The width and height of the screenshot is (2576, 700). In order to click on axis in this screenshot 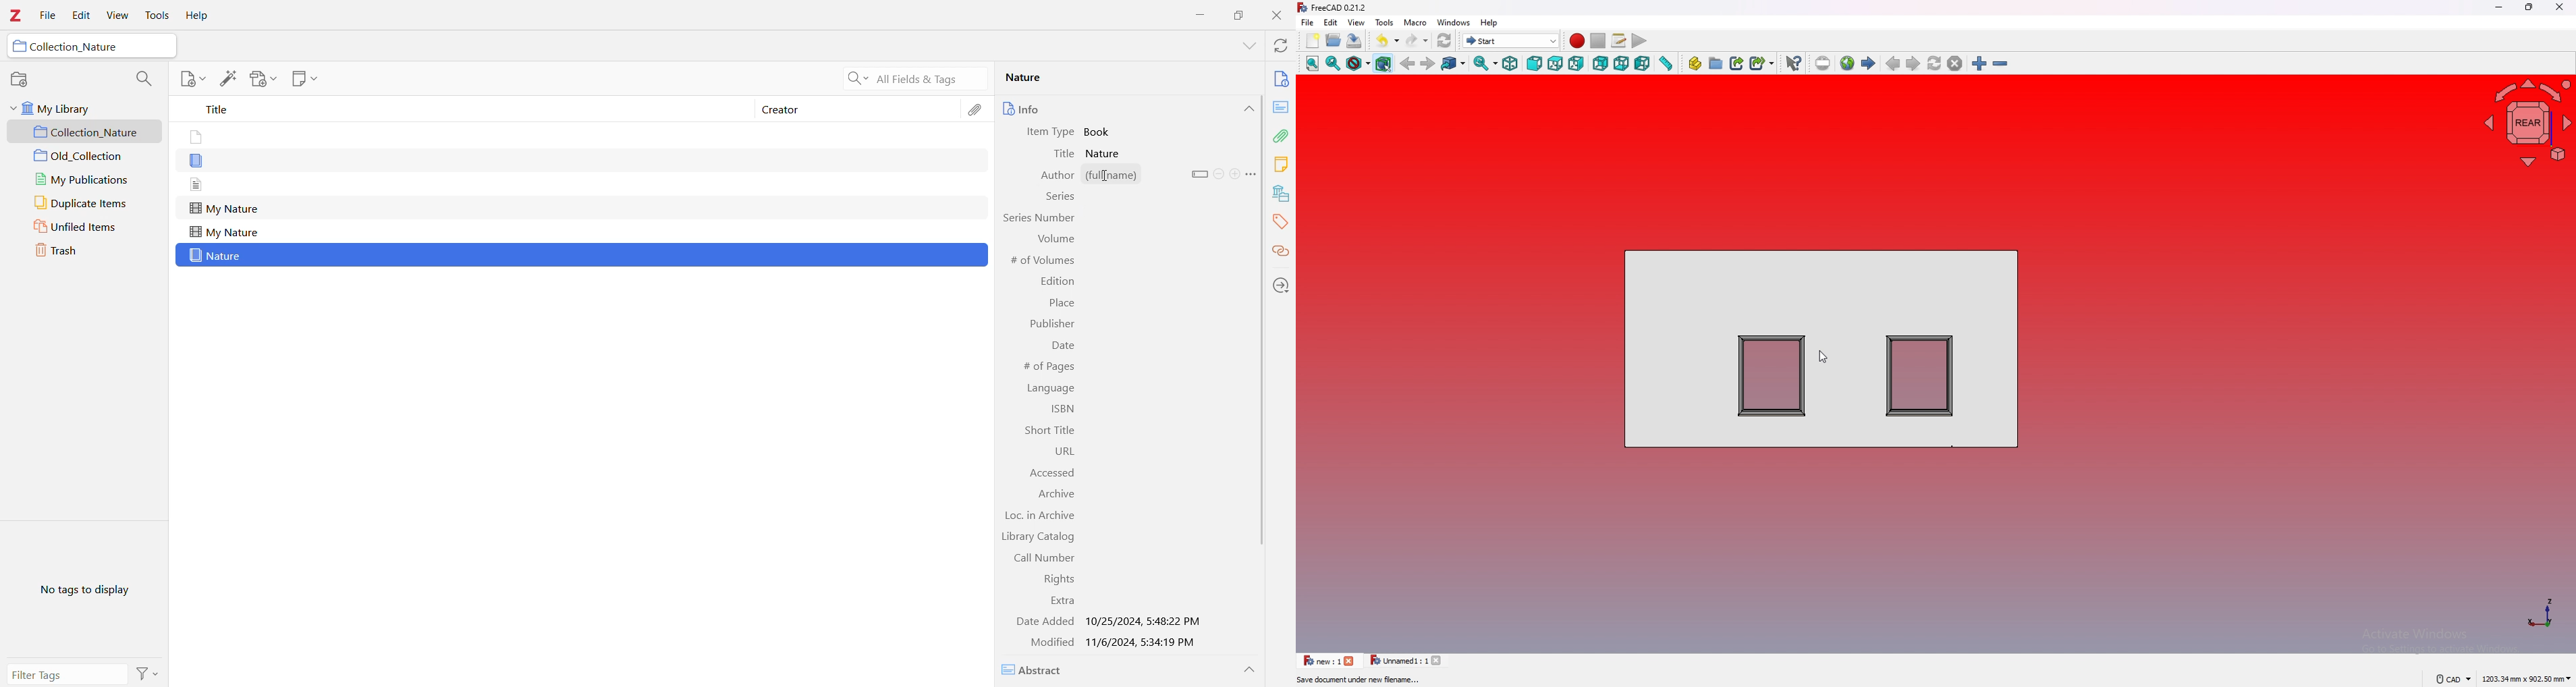, I will do `click(2540, 612)`.